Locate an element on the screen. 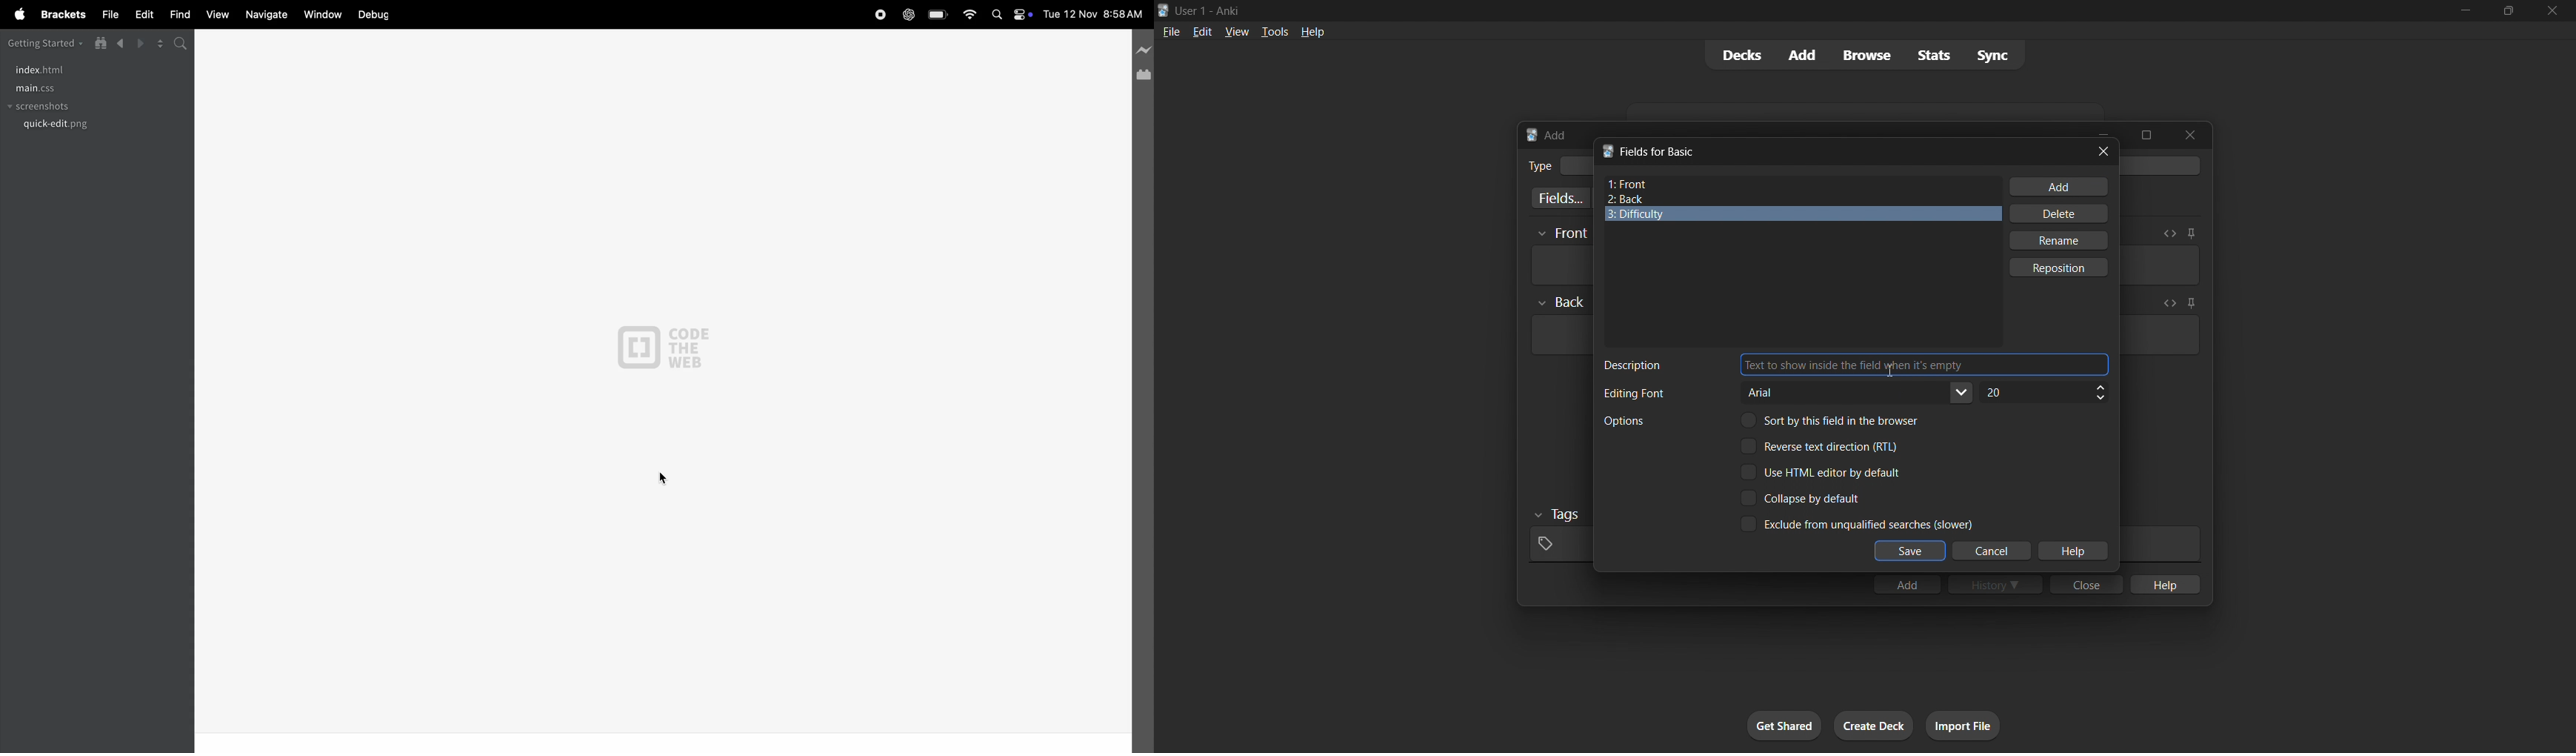  close is located at coordinates (2086, 584).